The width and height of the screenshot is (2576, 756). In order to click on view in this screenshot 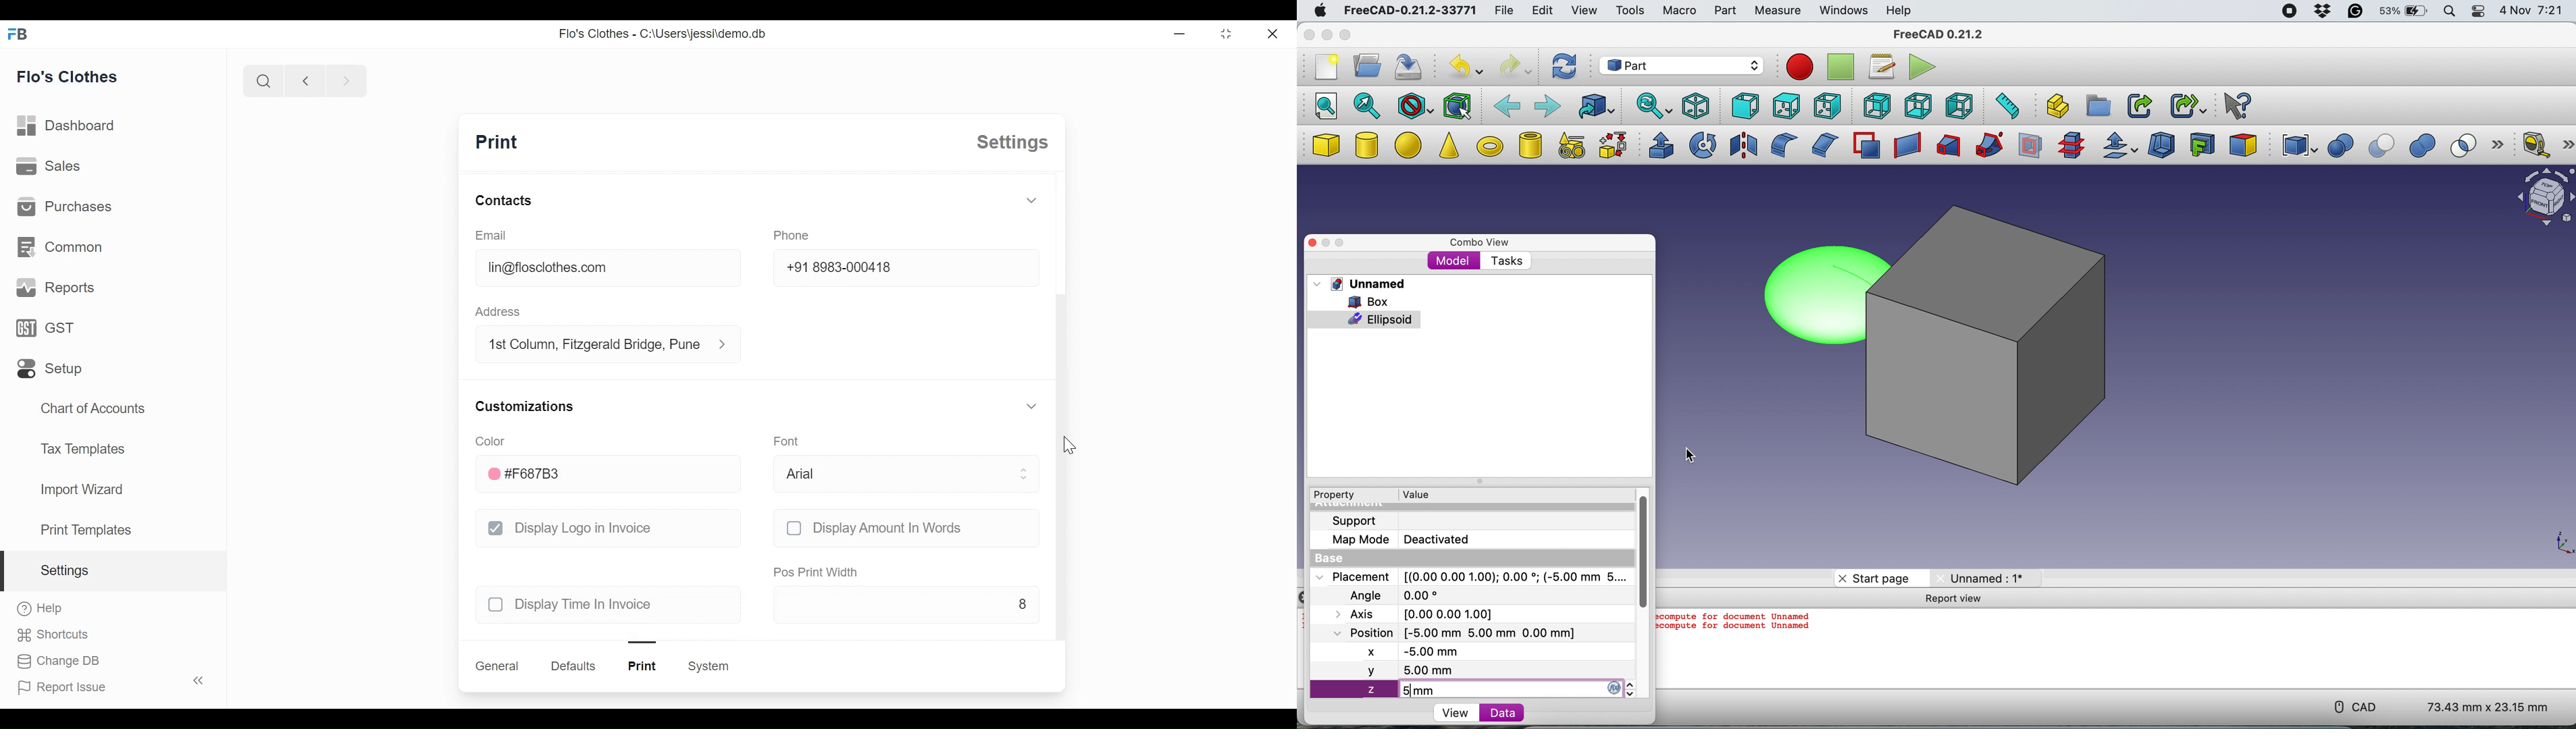, I will do `click(1583, 9)`.